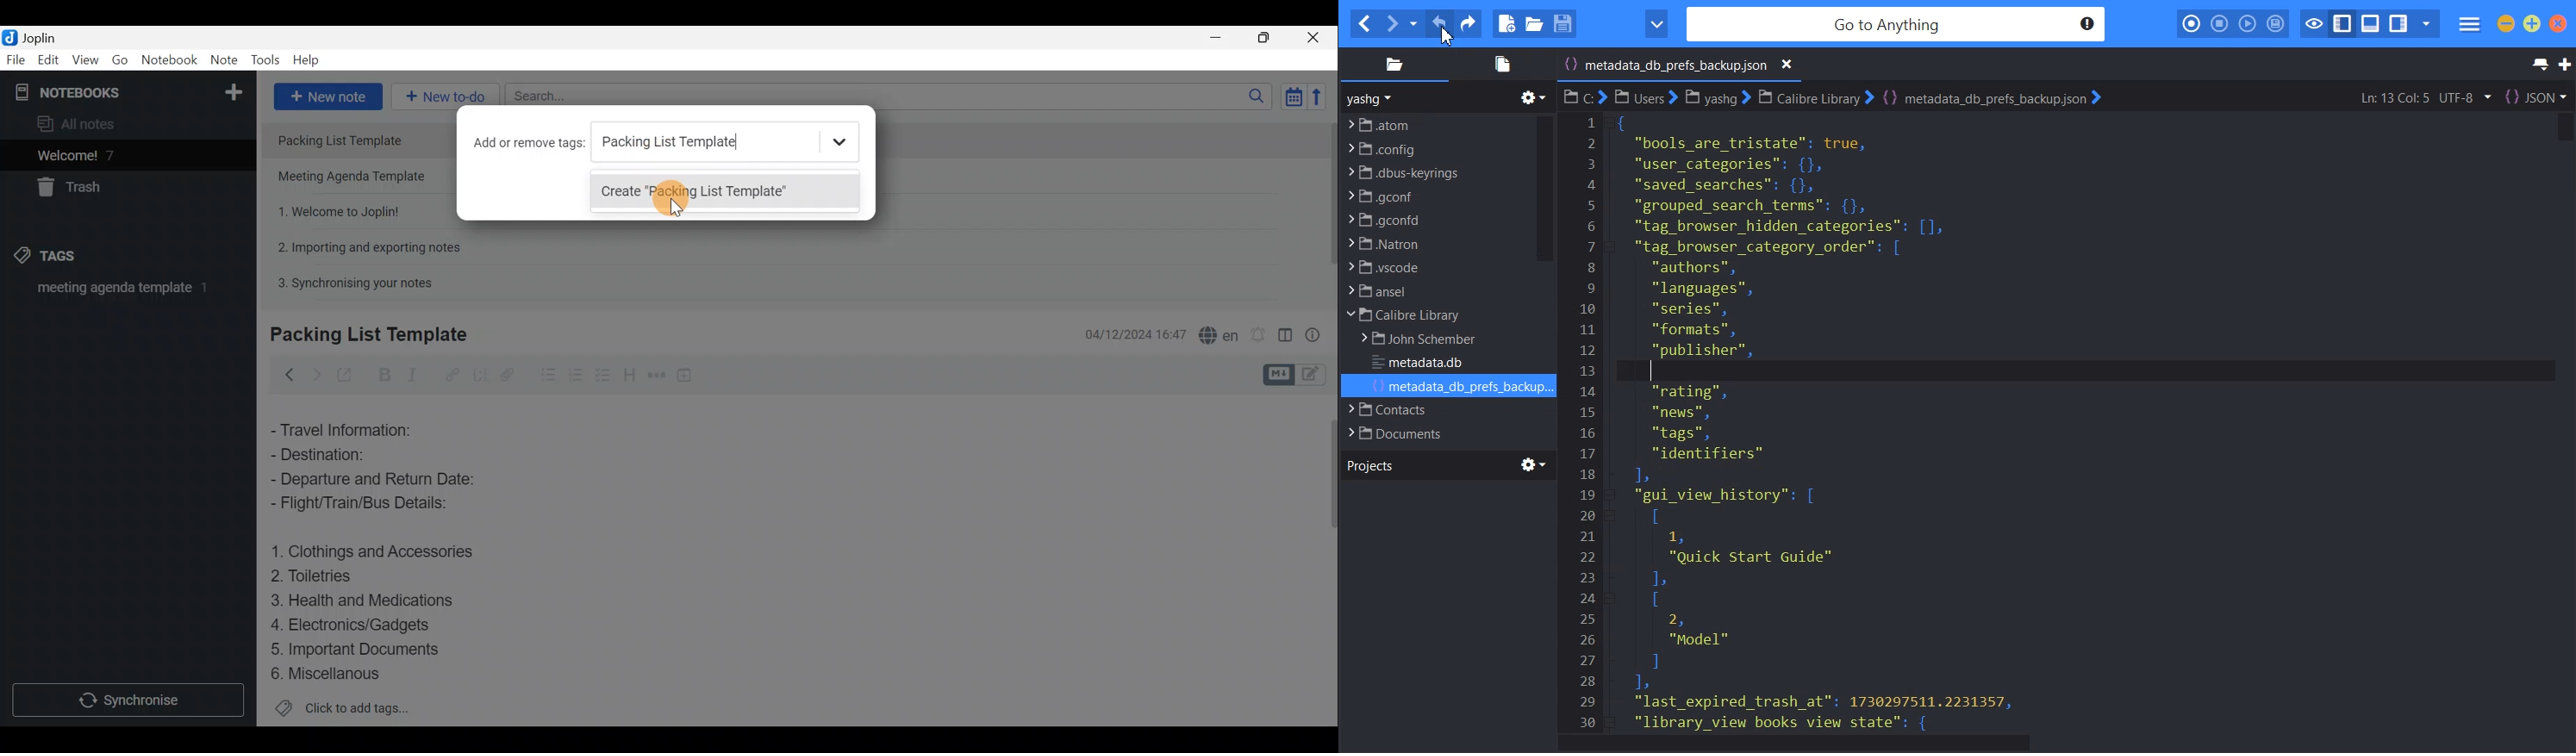 This screenshot has height=756, width=2576. What do you see at coordinates (14, 59) in the screenshot?
I see `File` at bounding box center [14, 59].